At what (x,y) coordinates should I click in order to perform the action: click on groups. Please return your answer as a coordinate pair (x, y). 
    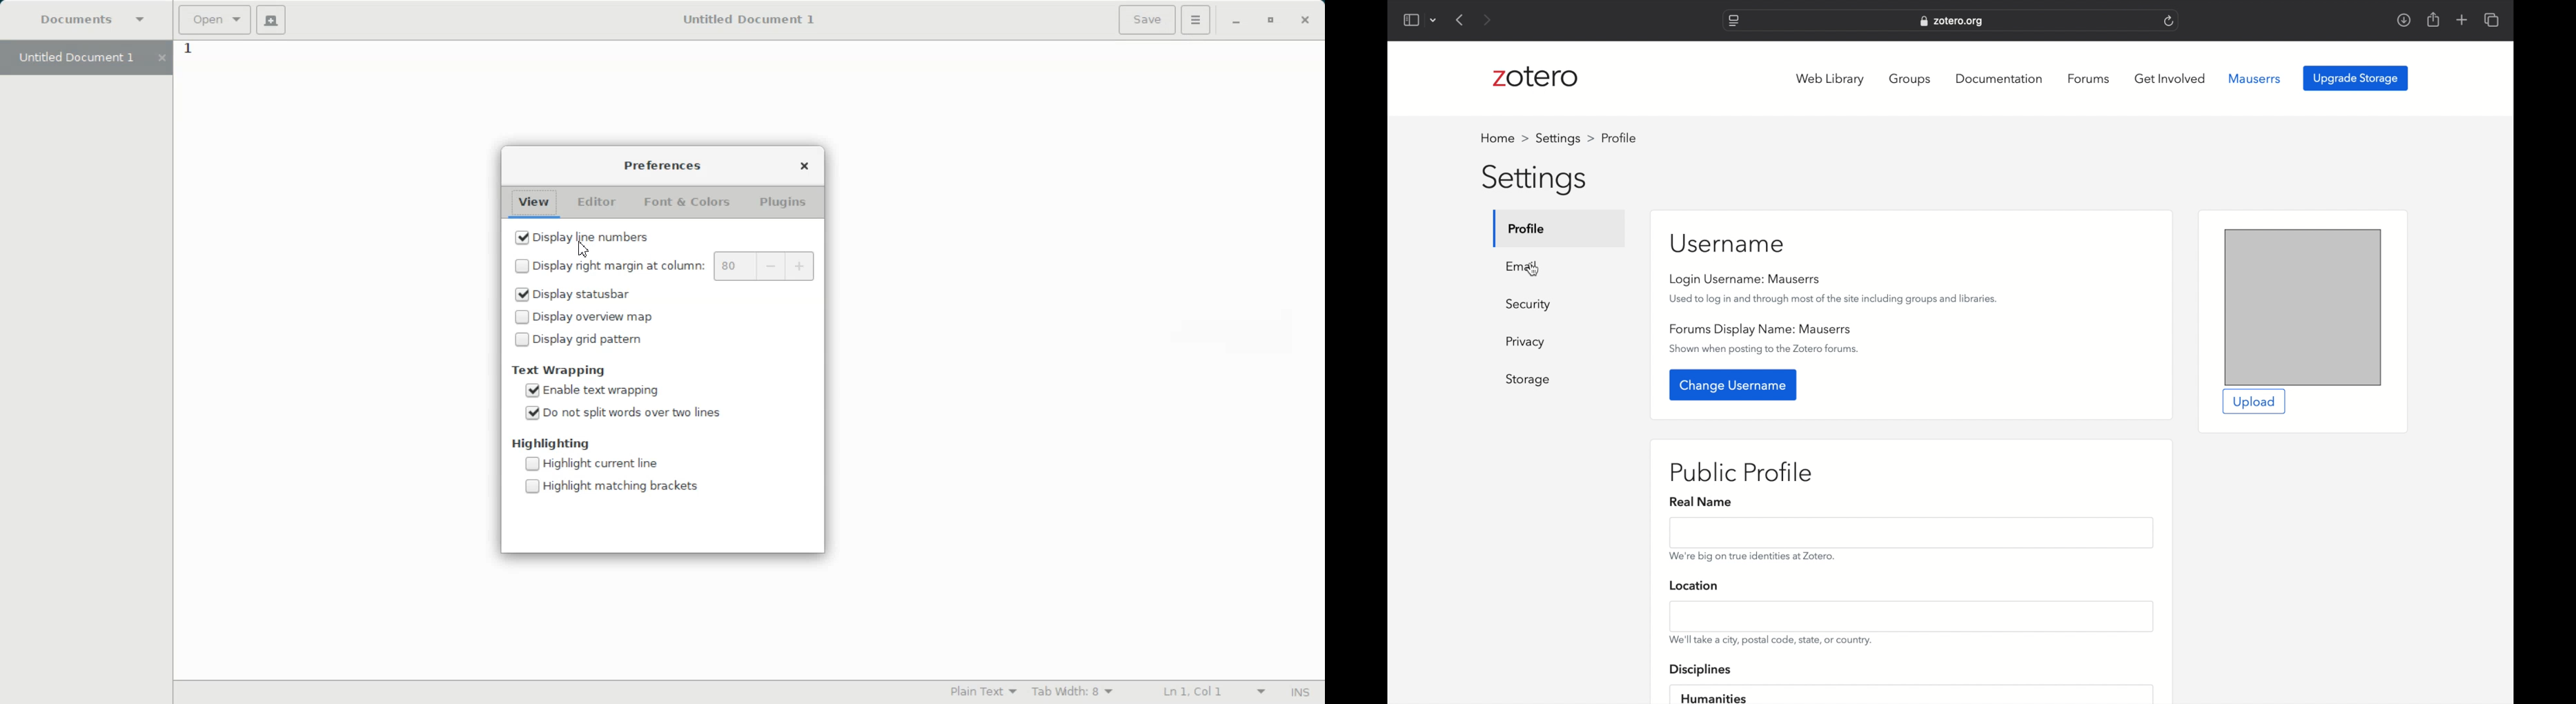
    Looking at the image, I should click on (1911, 80).